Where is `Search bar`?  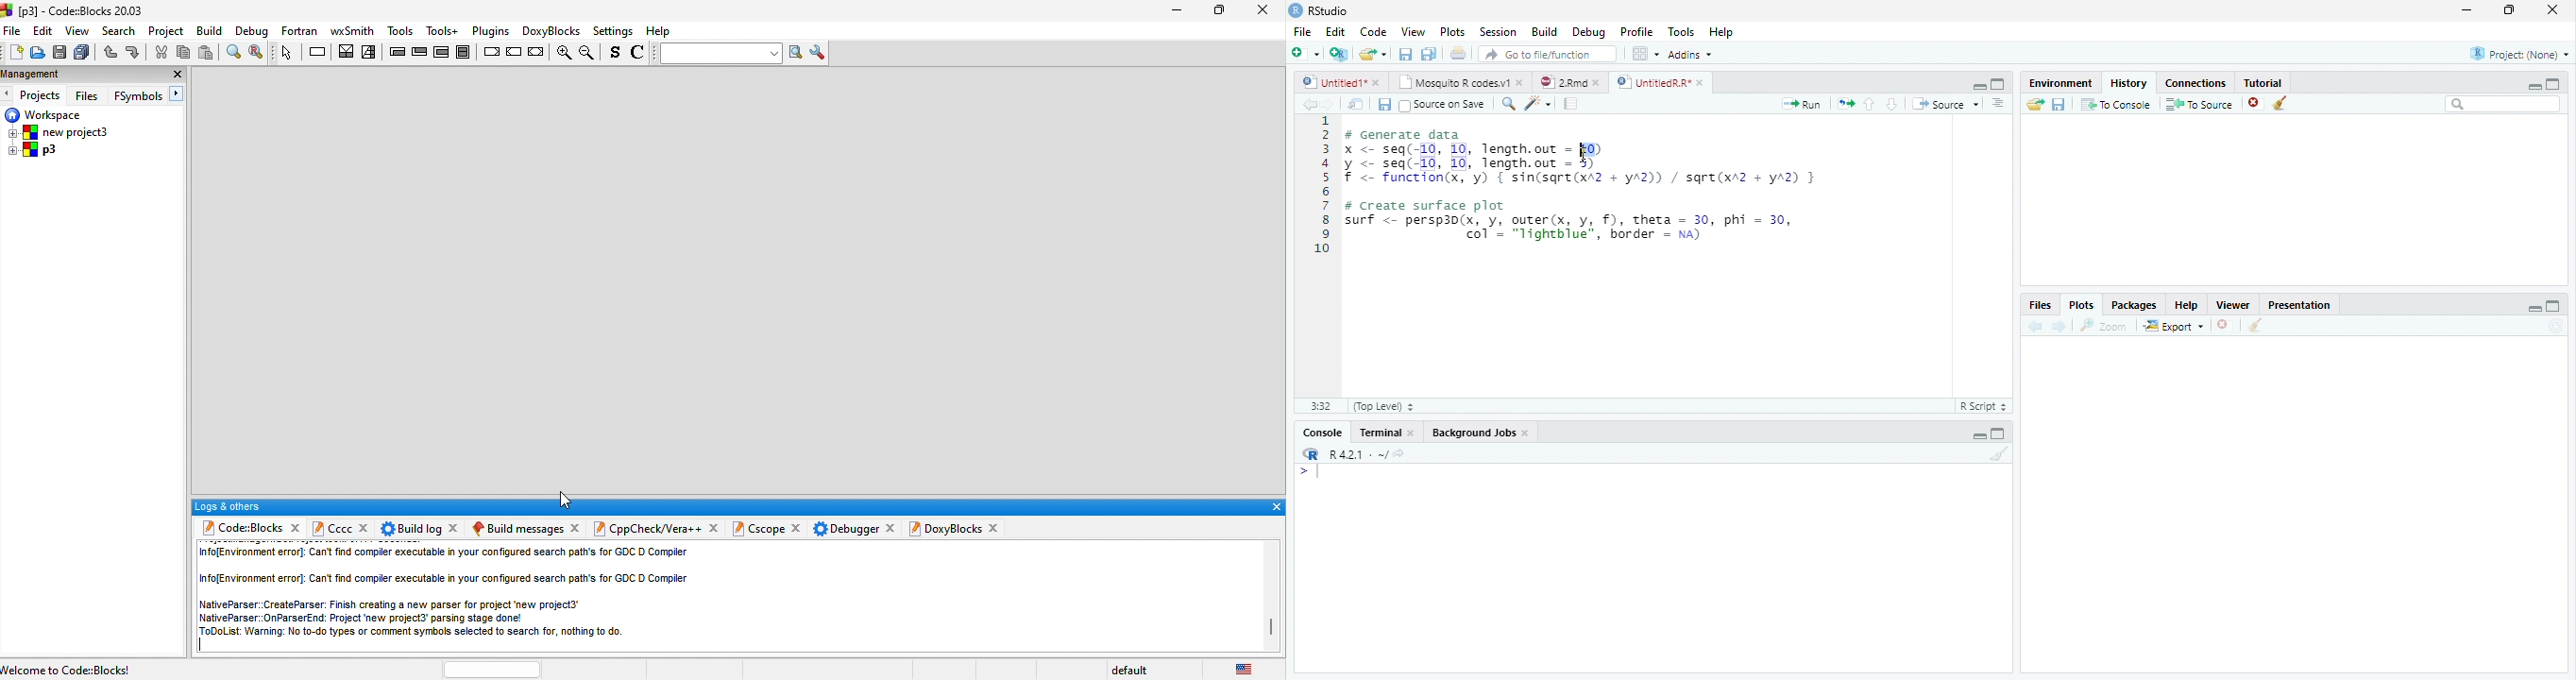 Search bar is located at coordinates (2502, 104).